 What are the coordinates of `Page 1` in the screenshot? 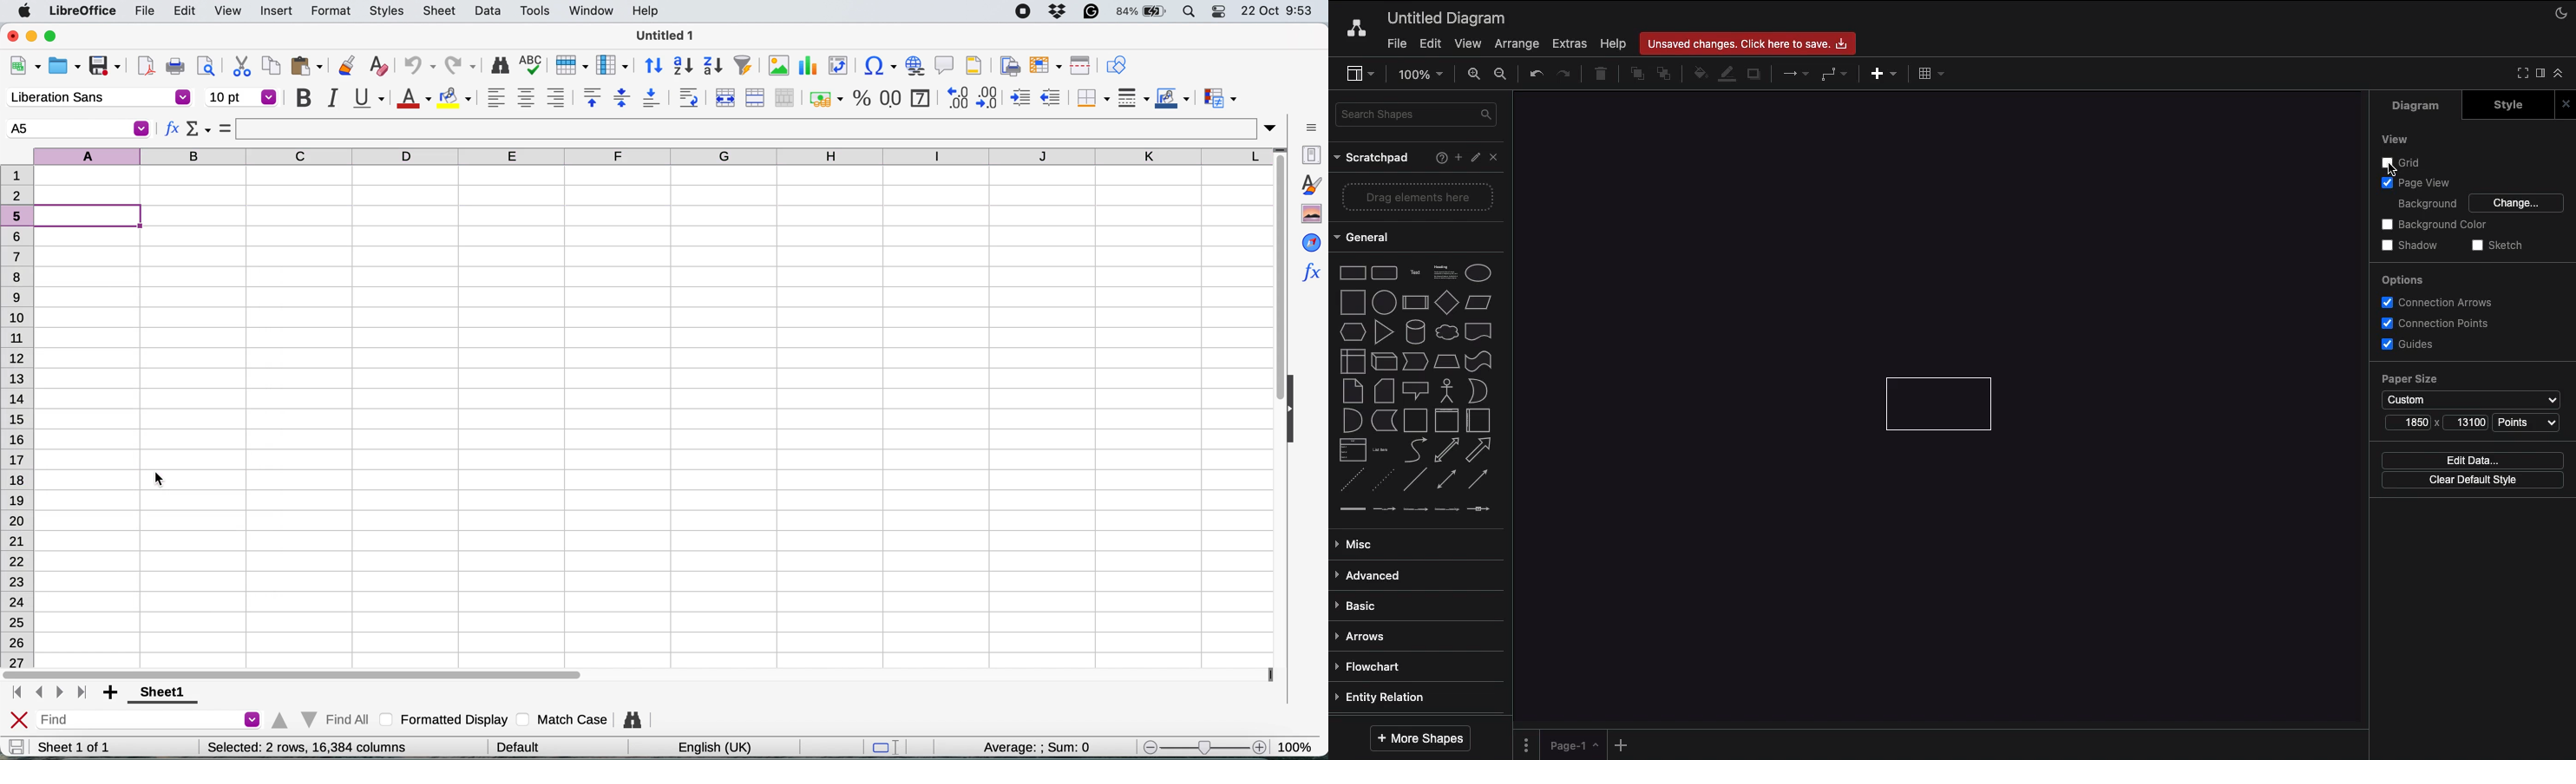 It's located at (1575, 746).